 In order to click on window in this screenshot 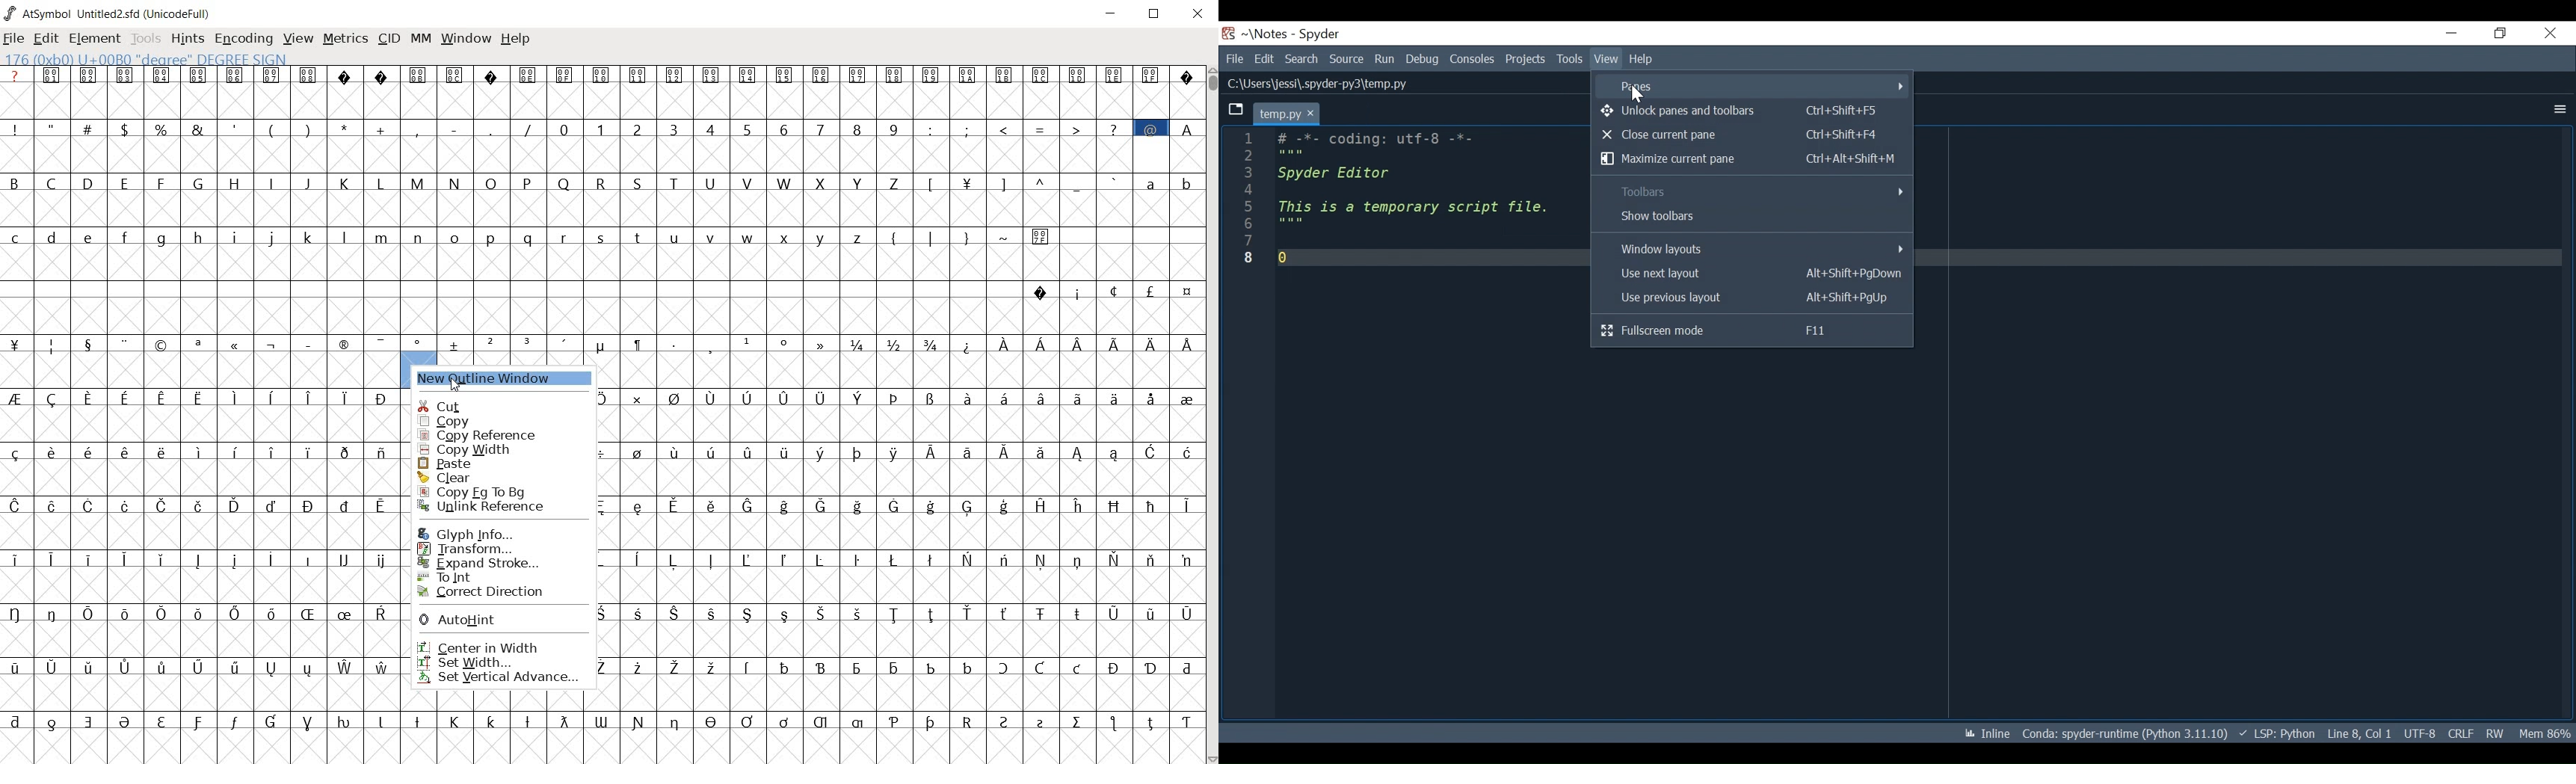, I will do `click(467, 37)`.